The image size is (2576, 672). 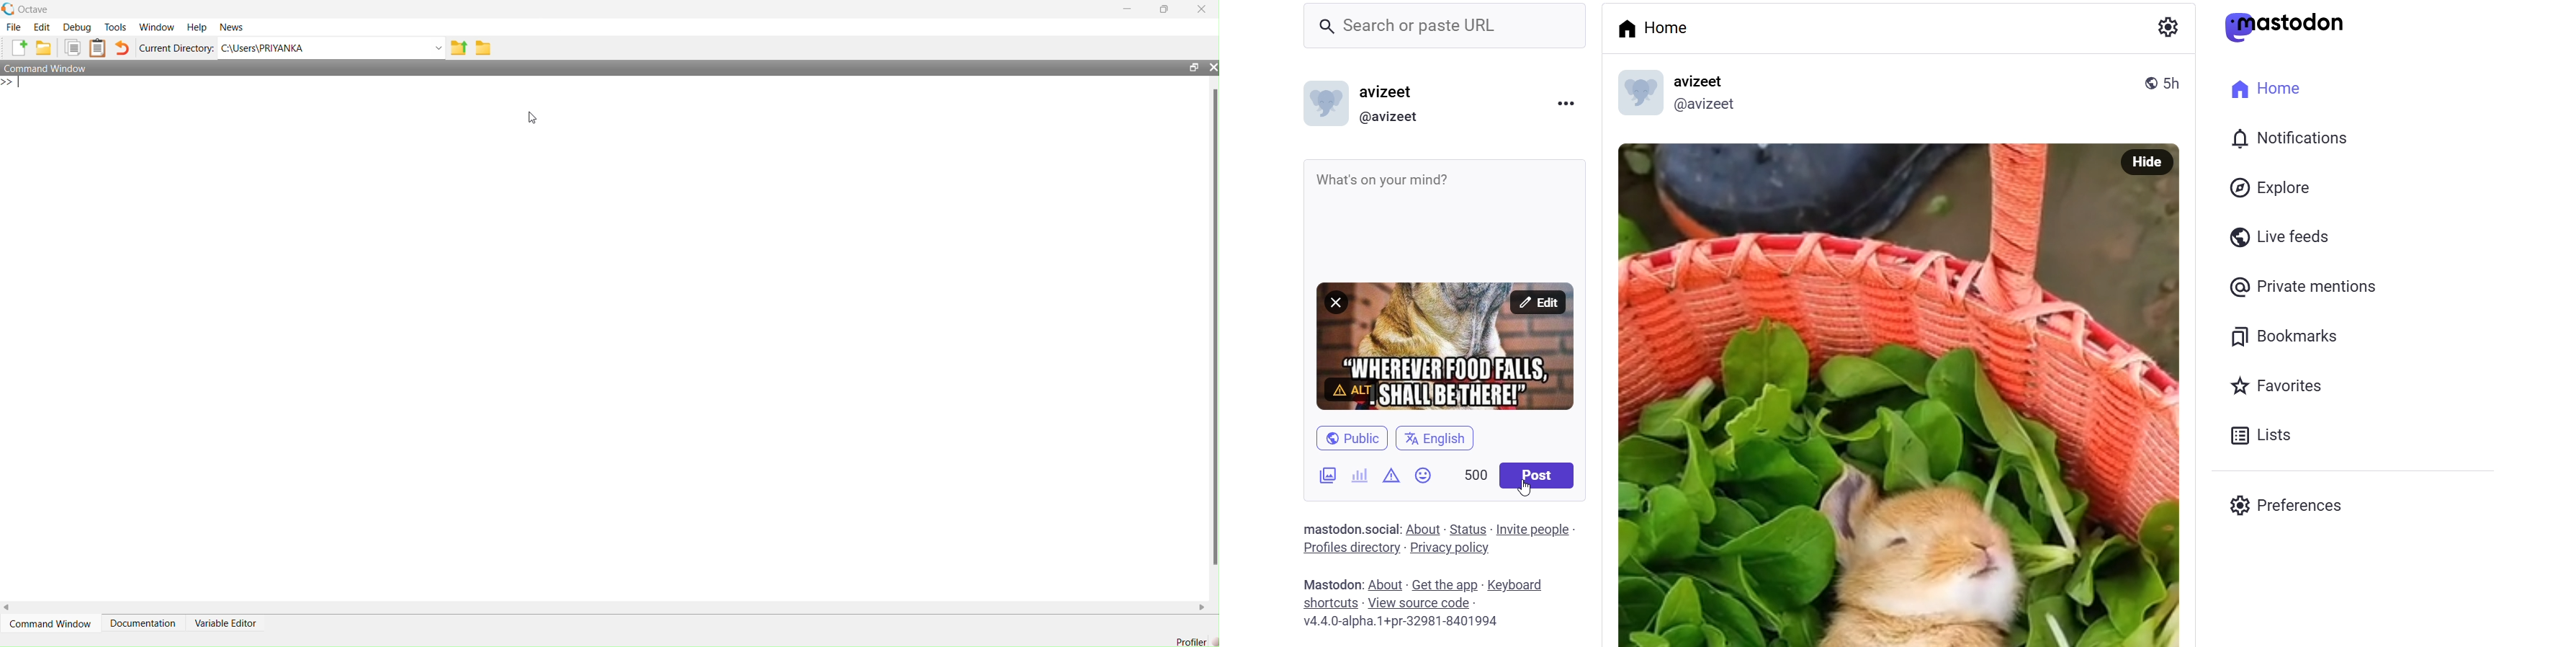 I want to click on name, so click(x=1702, y=81).